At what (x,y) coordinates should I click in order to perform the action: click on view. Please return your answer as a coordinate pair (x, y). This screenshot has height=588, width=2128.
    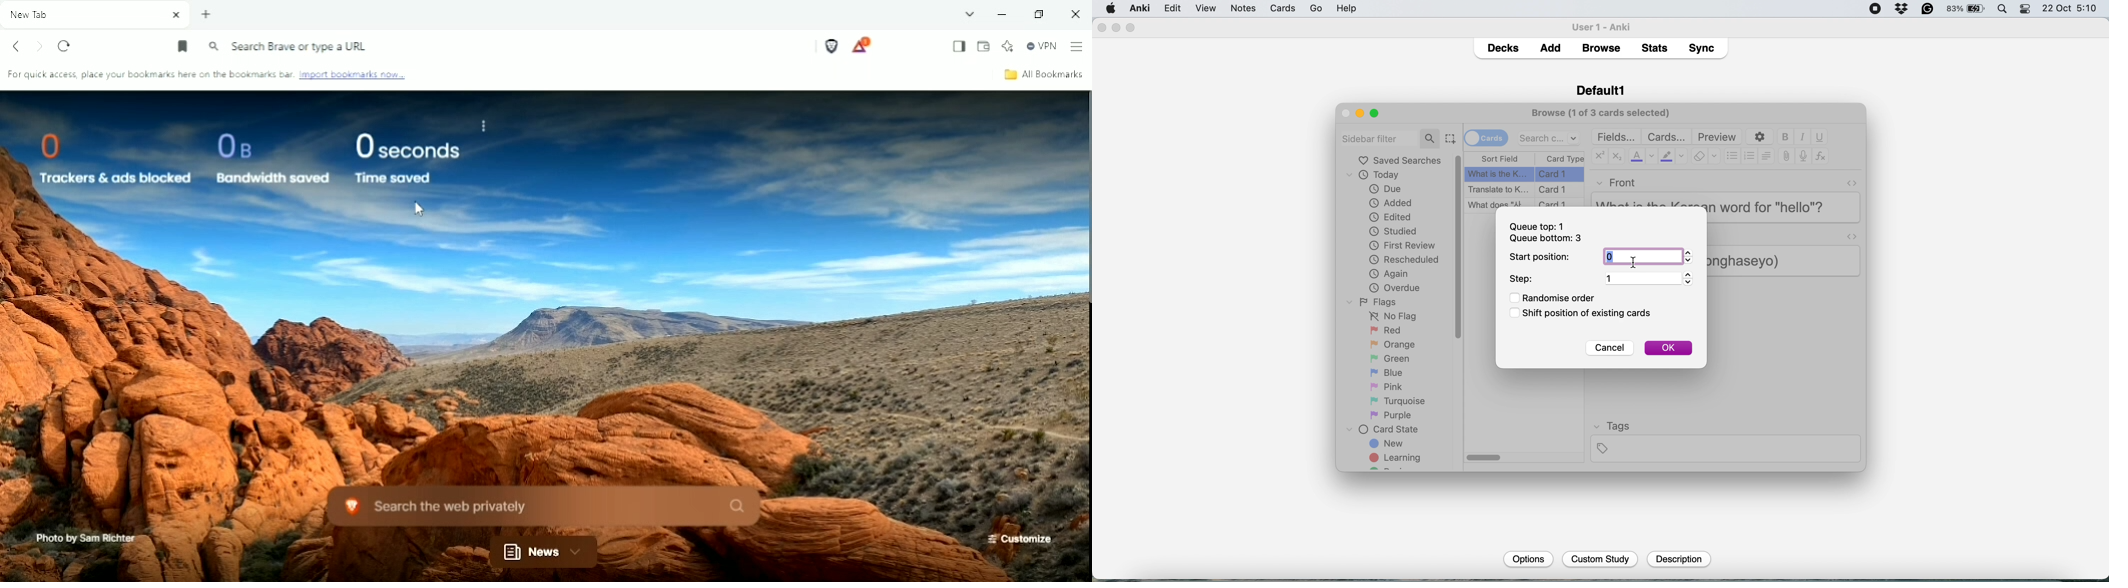
    Looking at the image, I should click on (1238, 9).